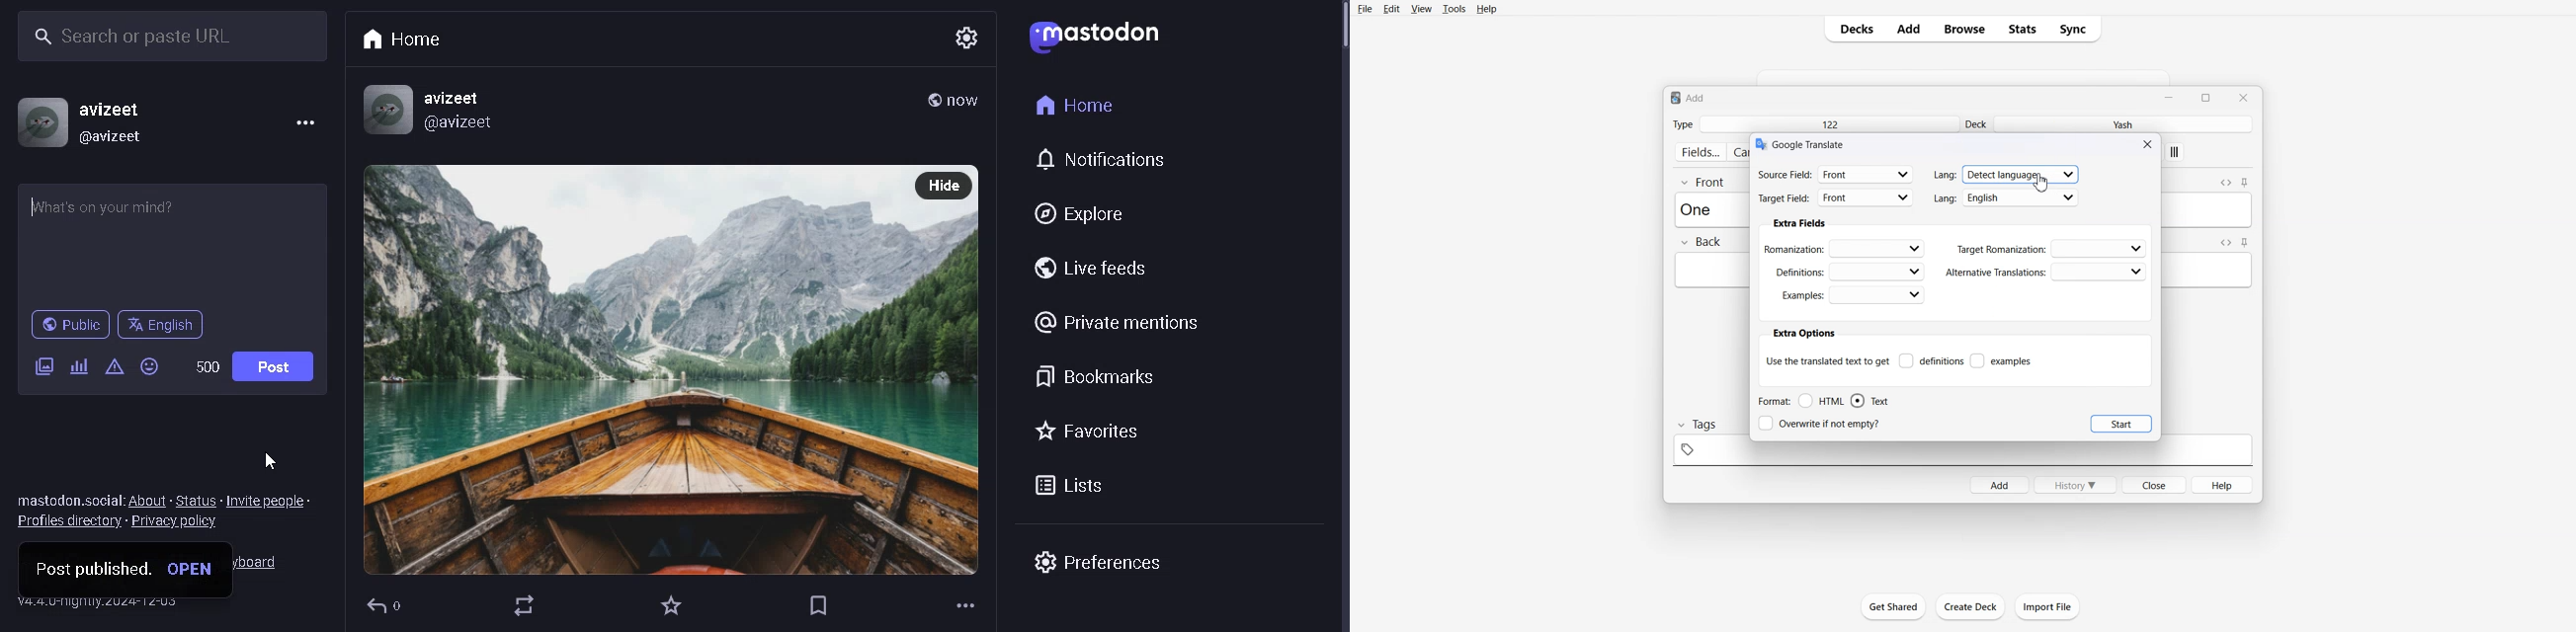 This screenshot has height=644, width=2576. I want to click on more, so click(965, 606).